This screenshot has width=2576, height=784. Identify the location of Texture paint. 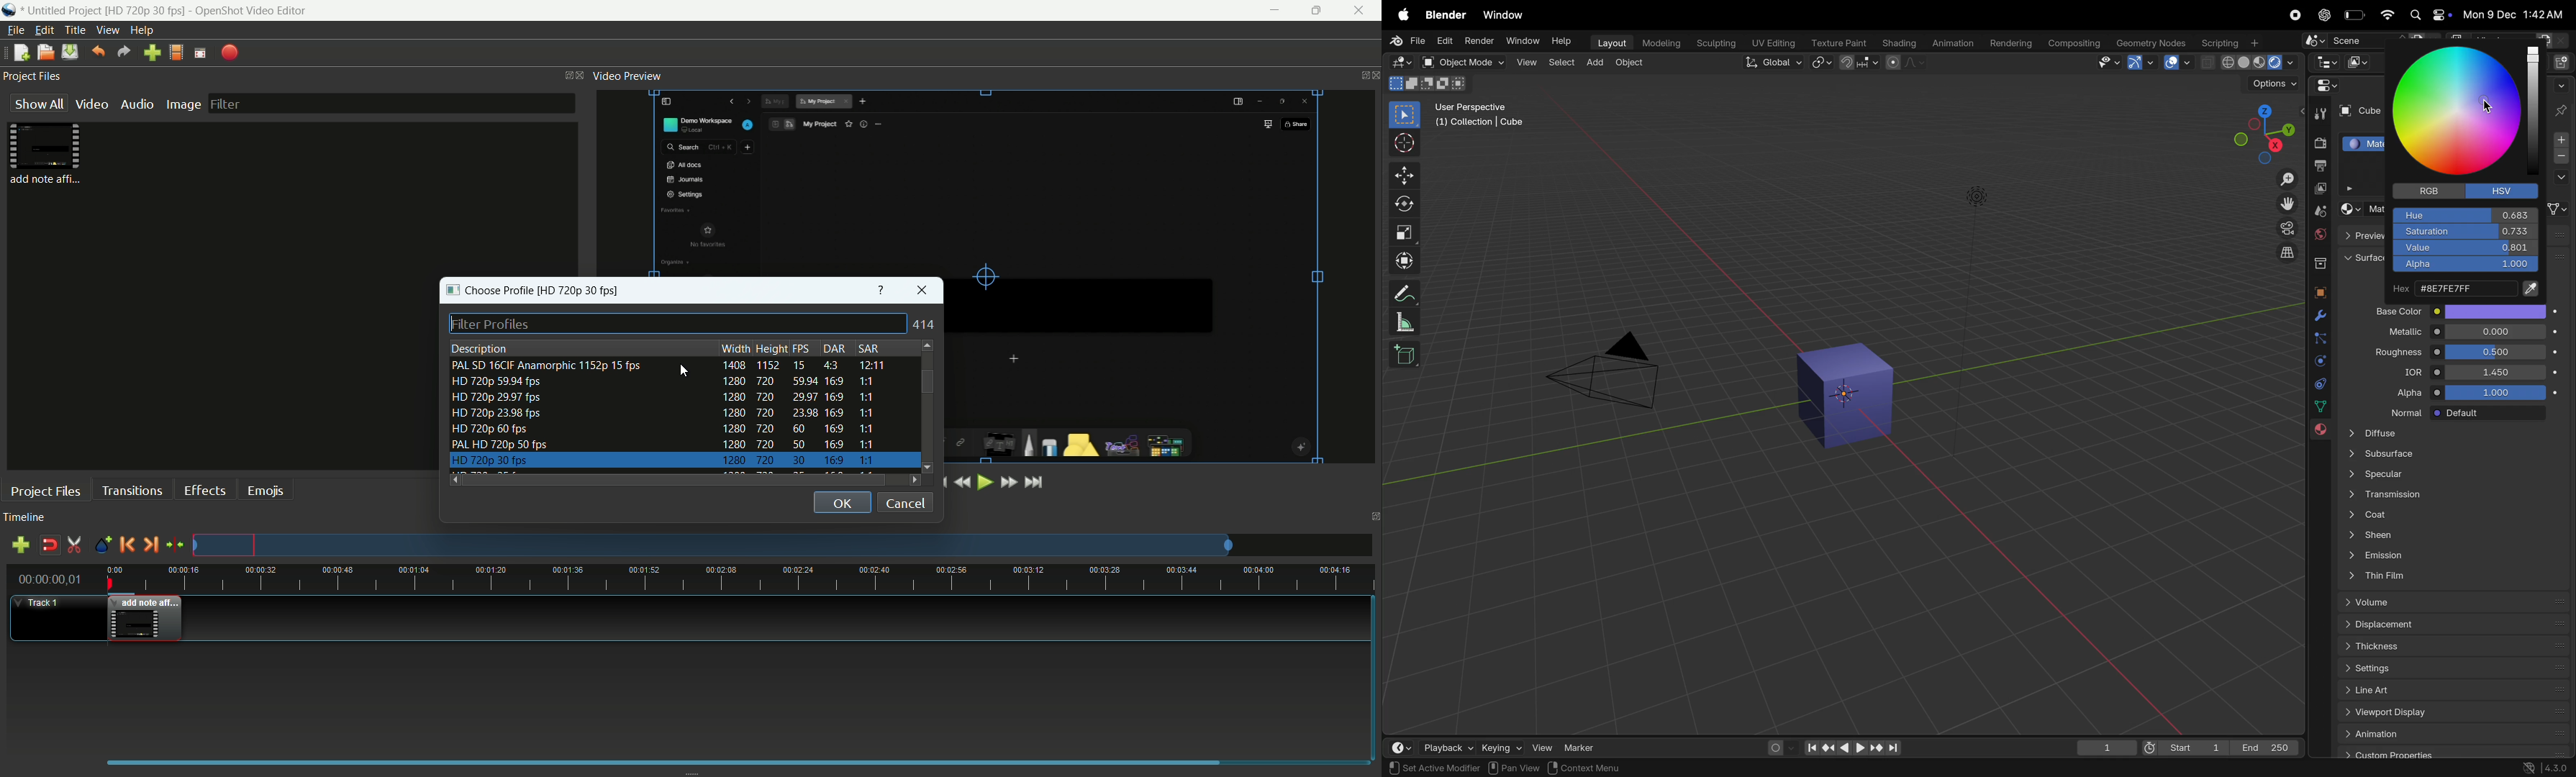
(1841, 43).